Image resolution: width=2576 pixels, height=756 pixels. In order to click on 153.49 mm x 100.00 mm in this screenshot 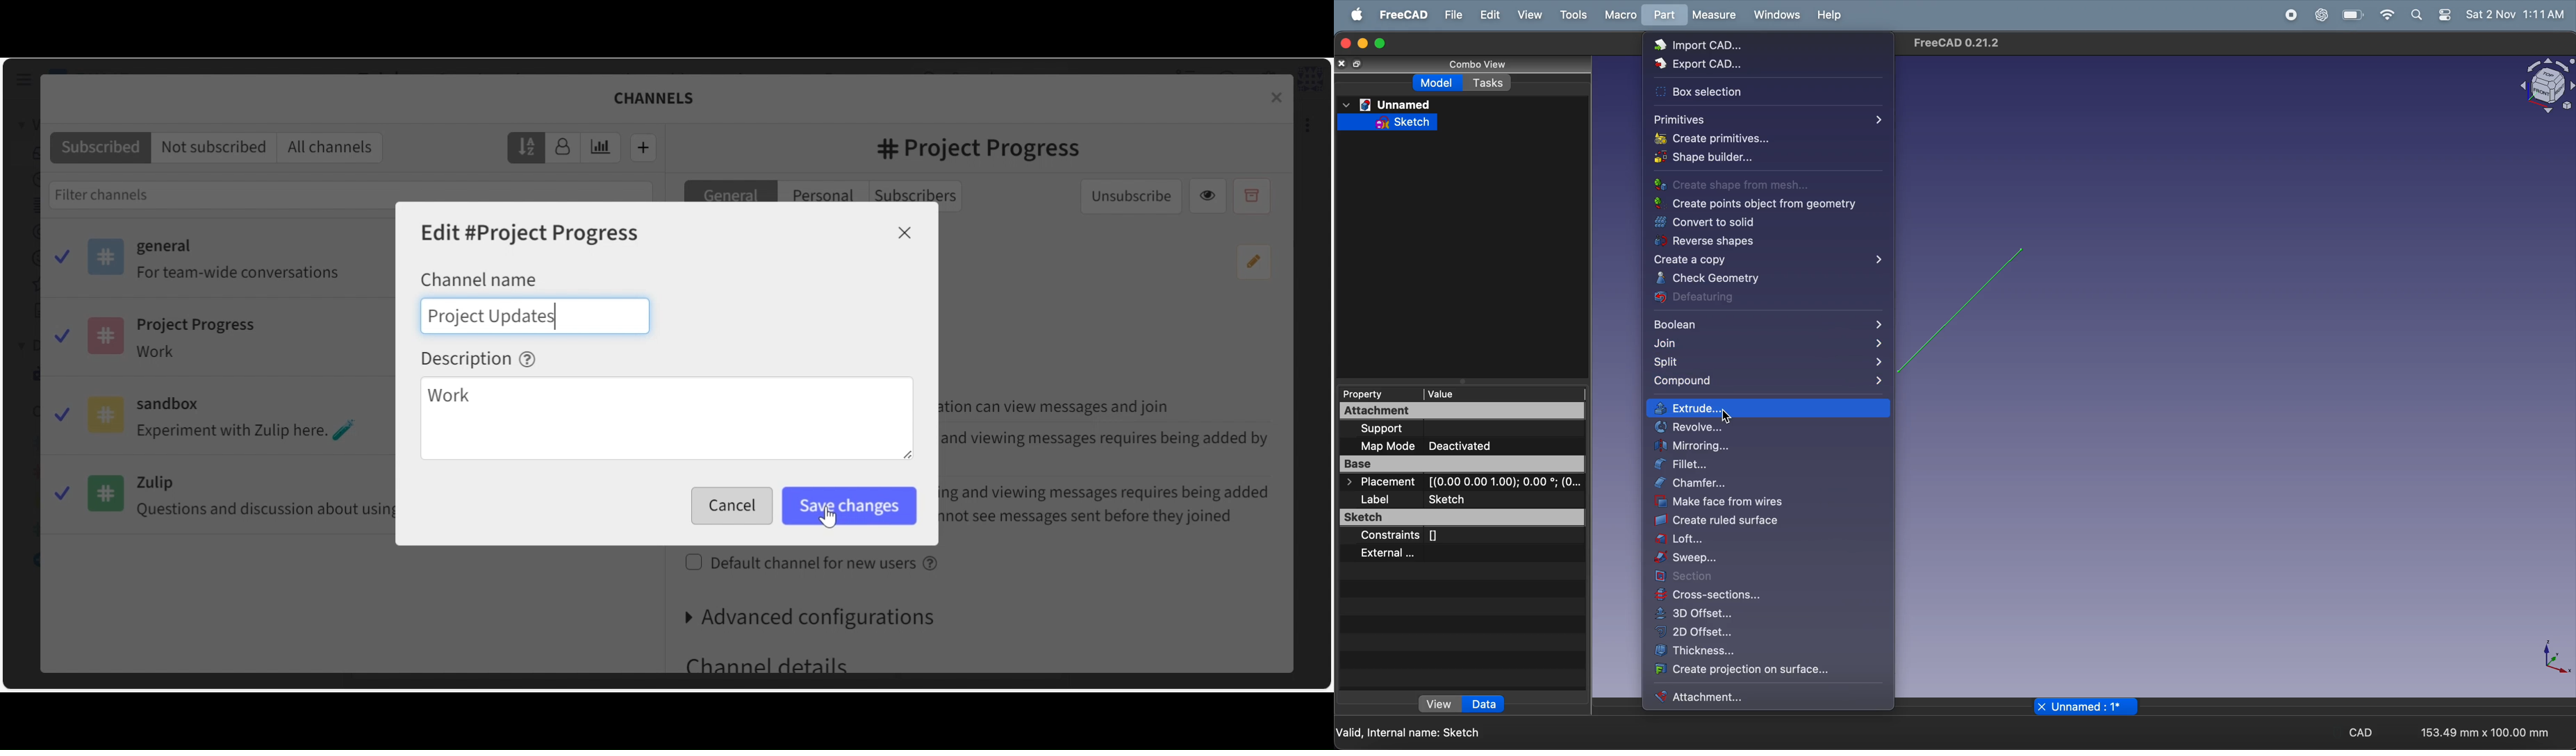, I will do `click(2486, 733)`.